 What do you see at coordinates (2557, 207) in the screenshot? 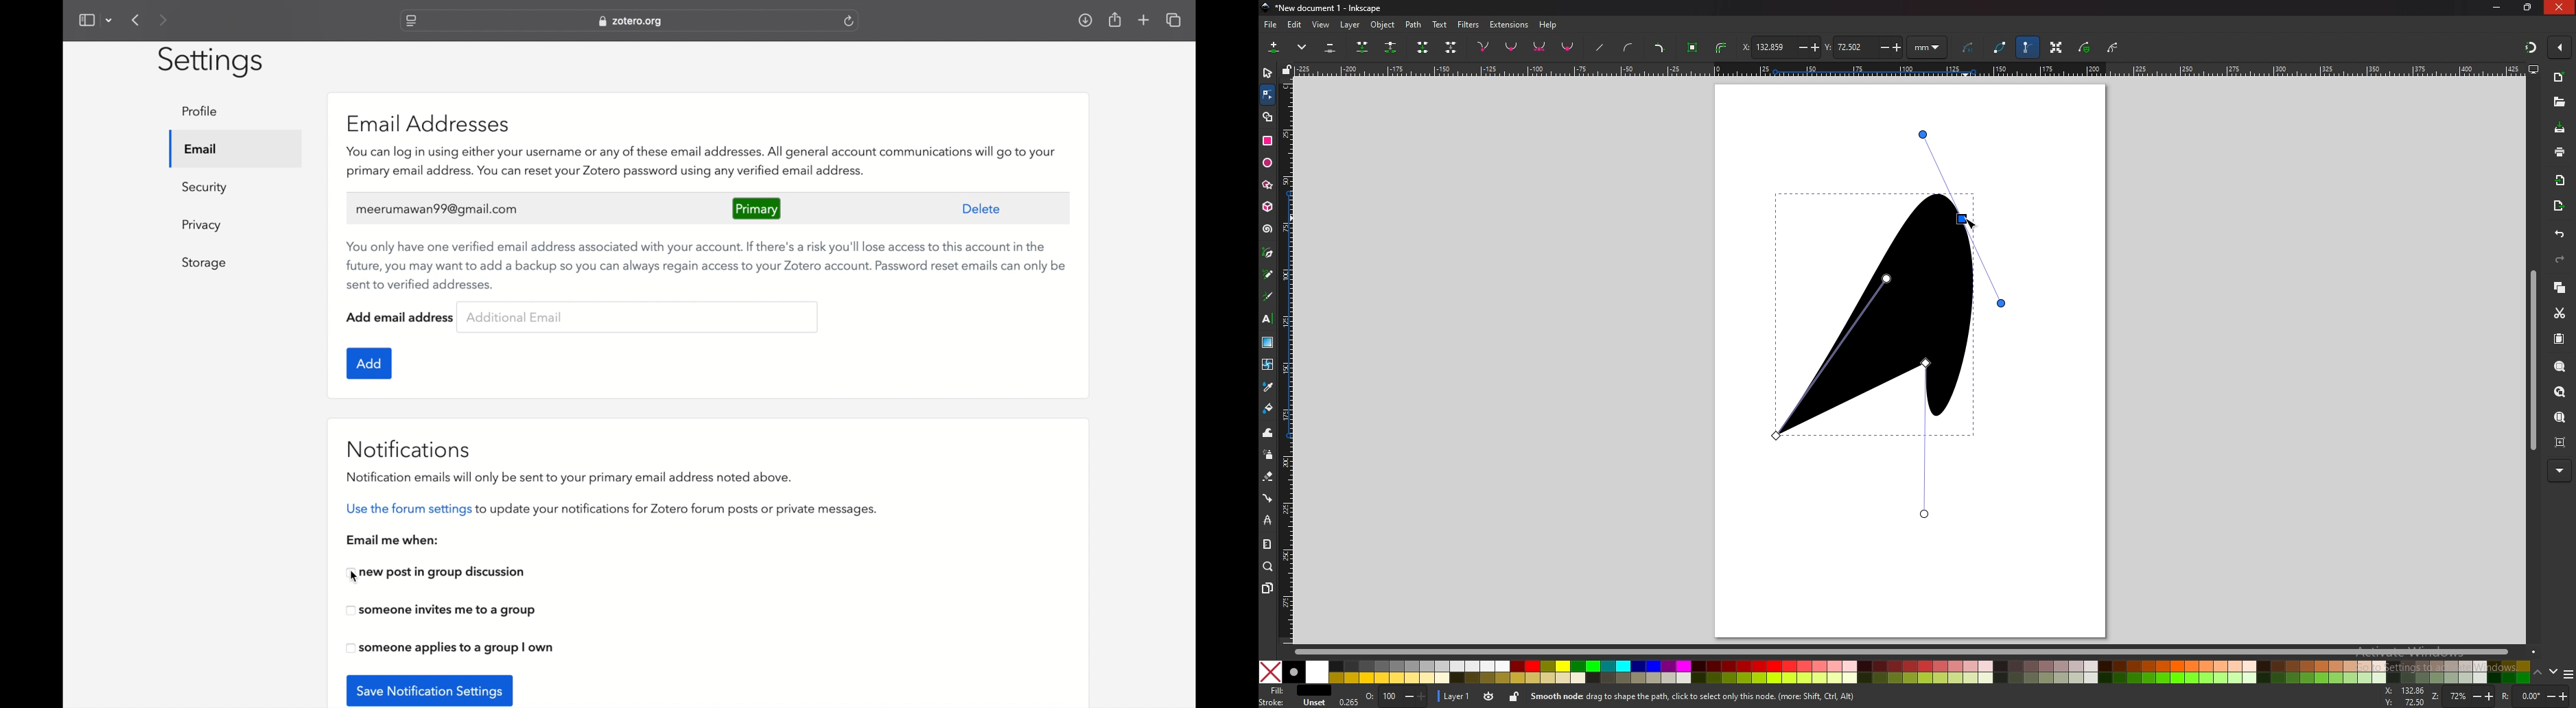
I see `export` at bounding box center [2557, 207].